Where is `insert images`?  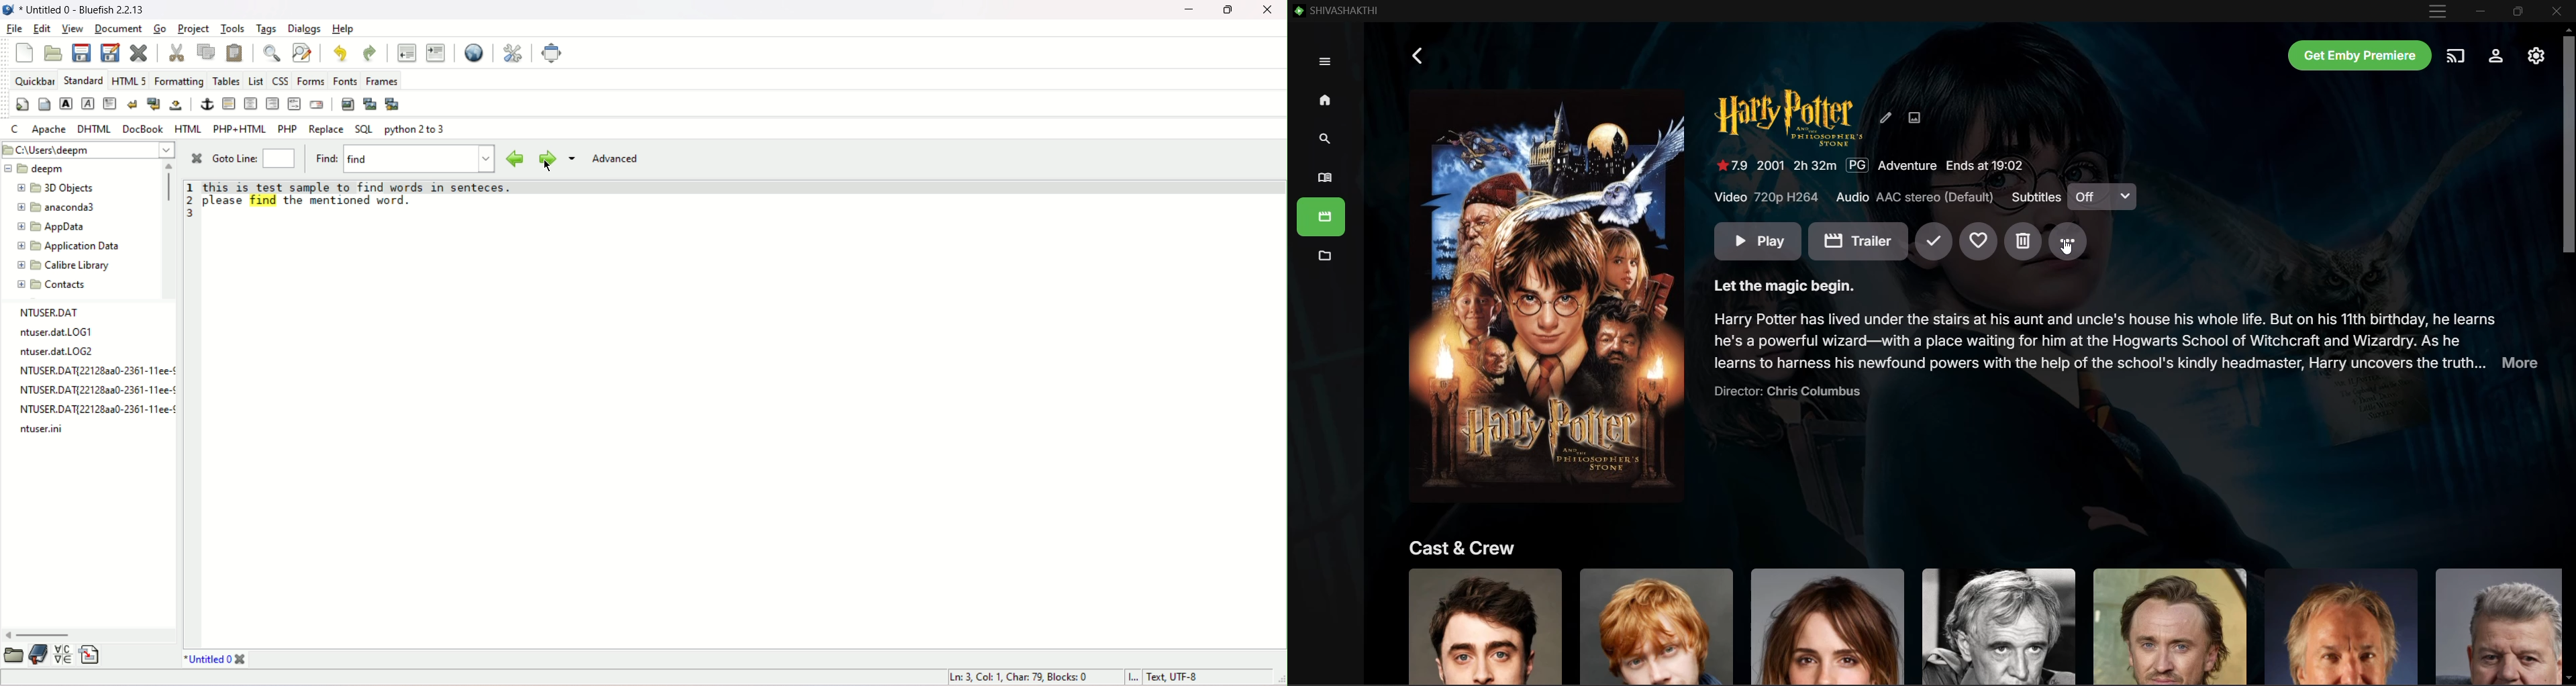 insert images is located at coordinates (349, 103).